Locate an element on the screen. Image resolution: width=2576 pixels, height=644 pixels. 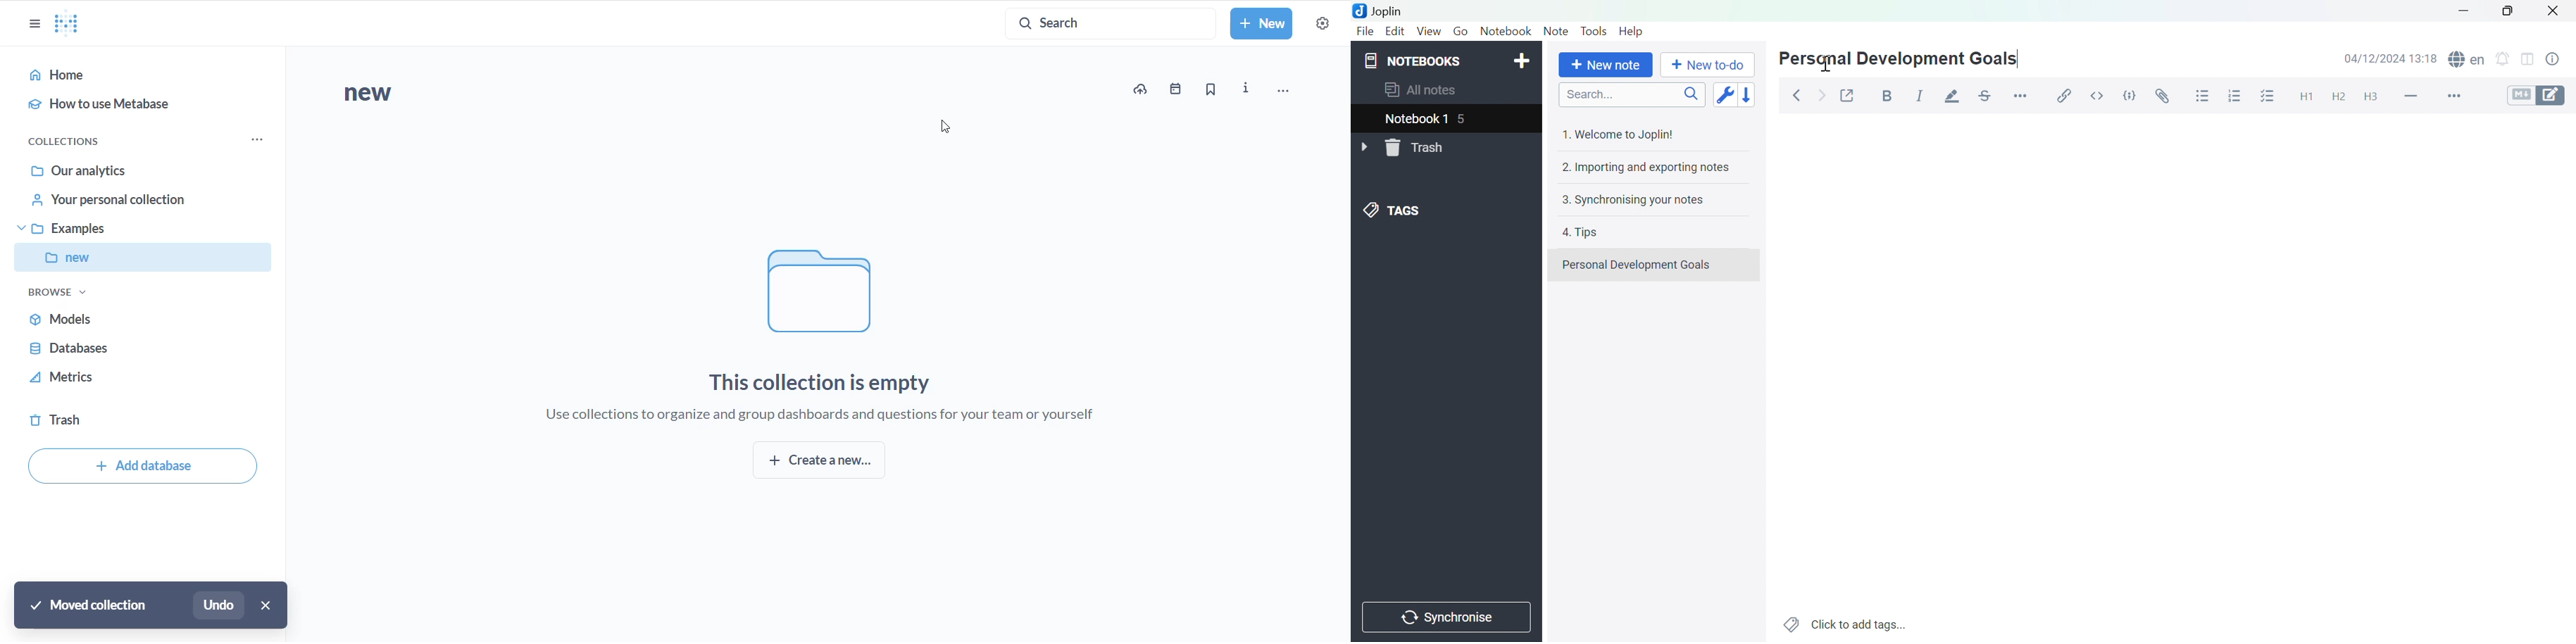
bookmark is located at coordinates (1213, 89).